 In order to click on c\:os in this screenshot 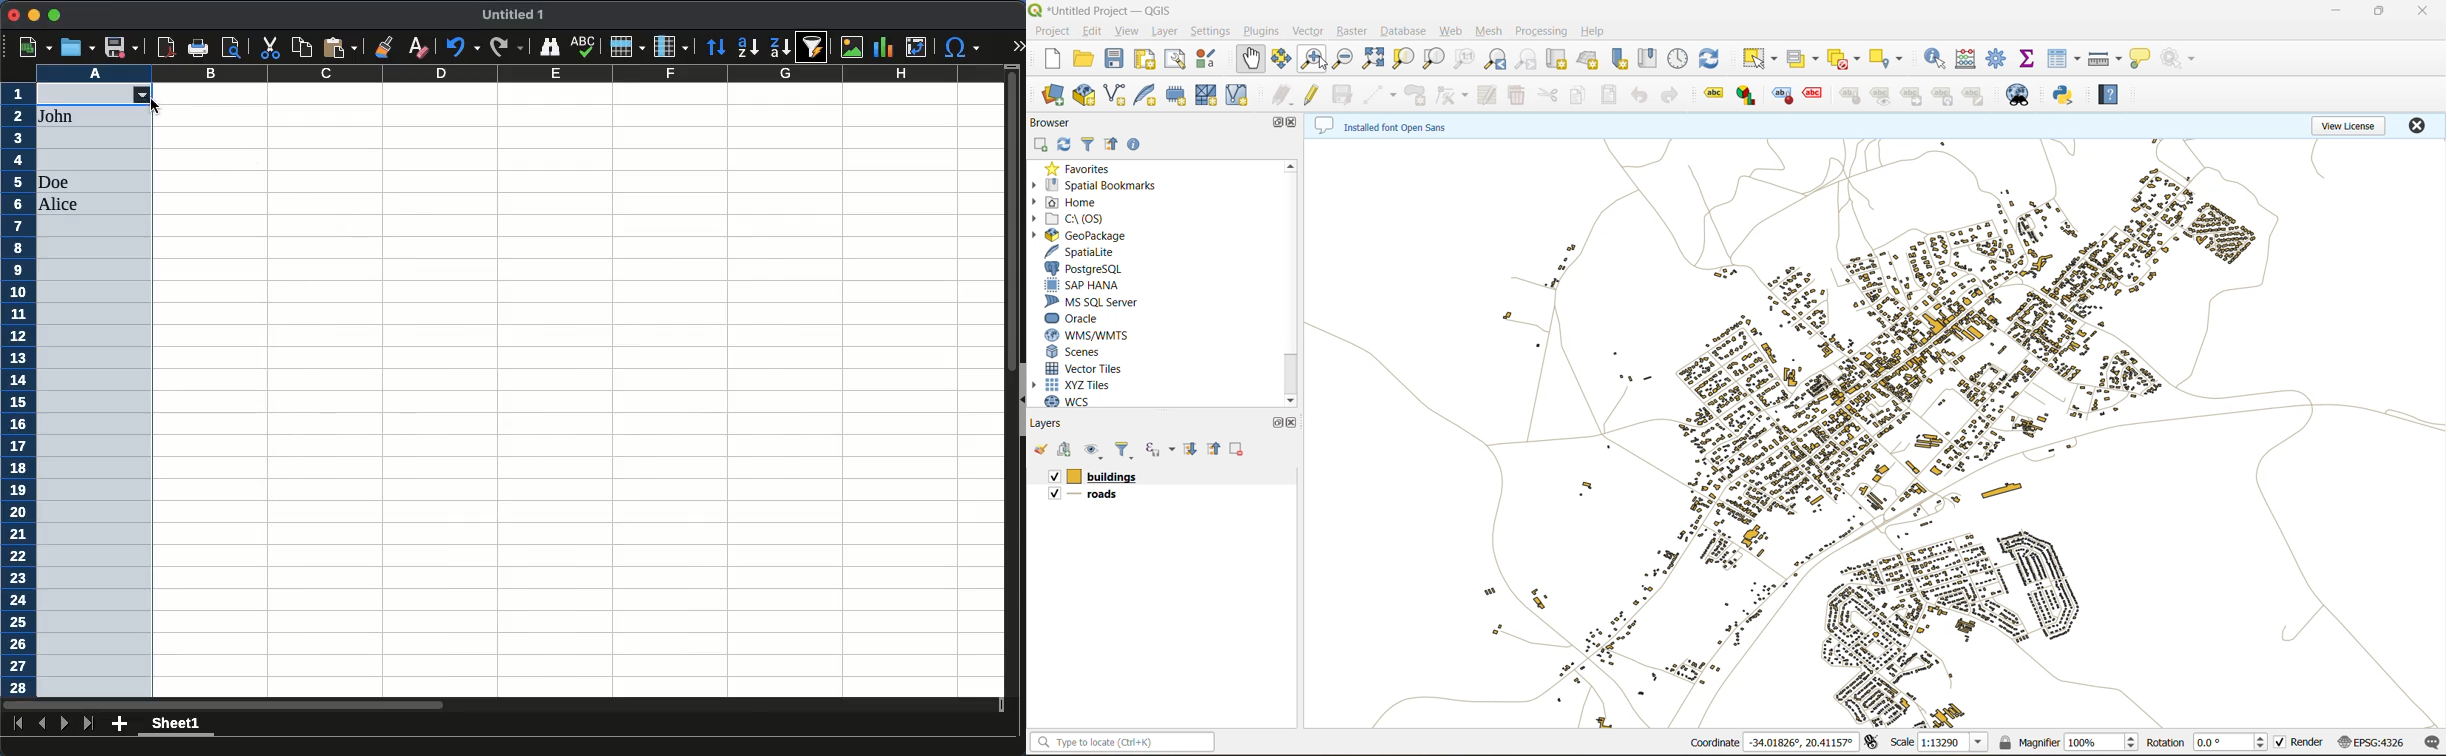, I will do `click(1079, 219)`.